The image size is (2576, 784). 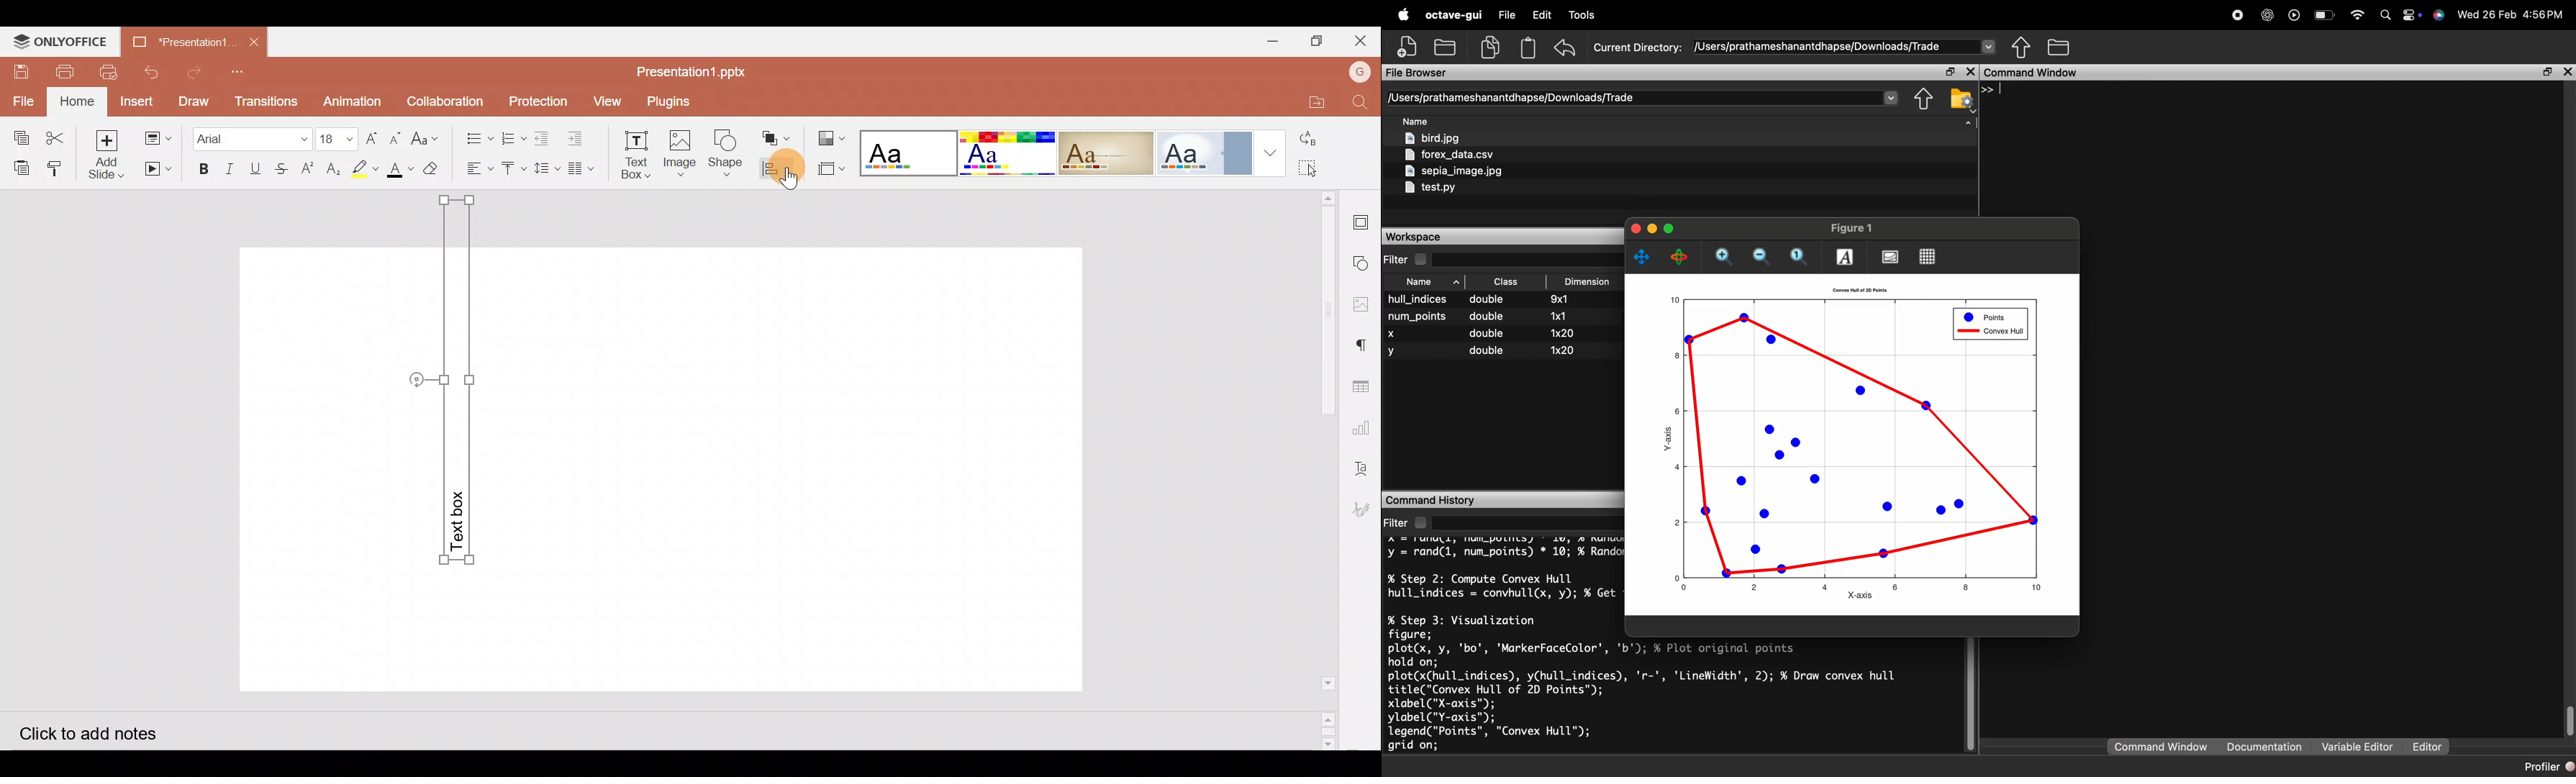 What do you see at coordinates (18, 72) in the screenshot?
I see `Save` at bounding box center [18, 72].